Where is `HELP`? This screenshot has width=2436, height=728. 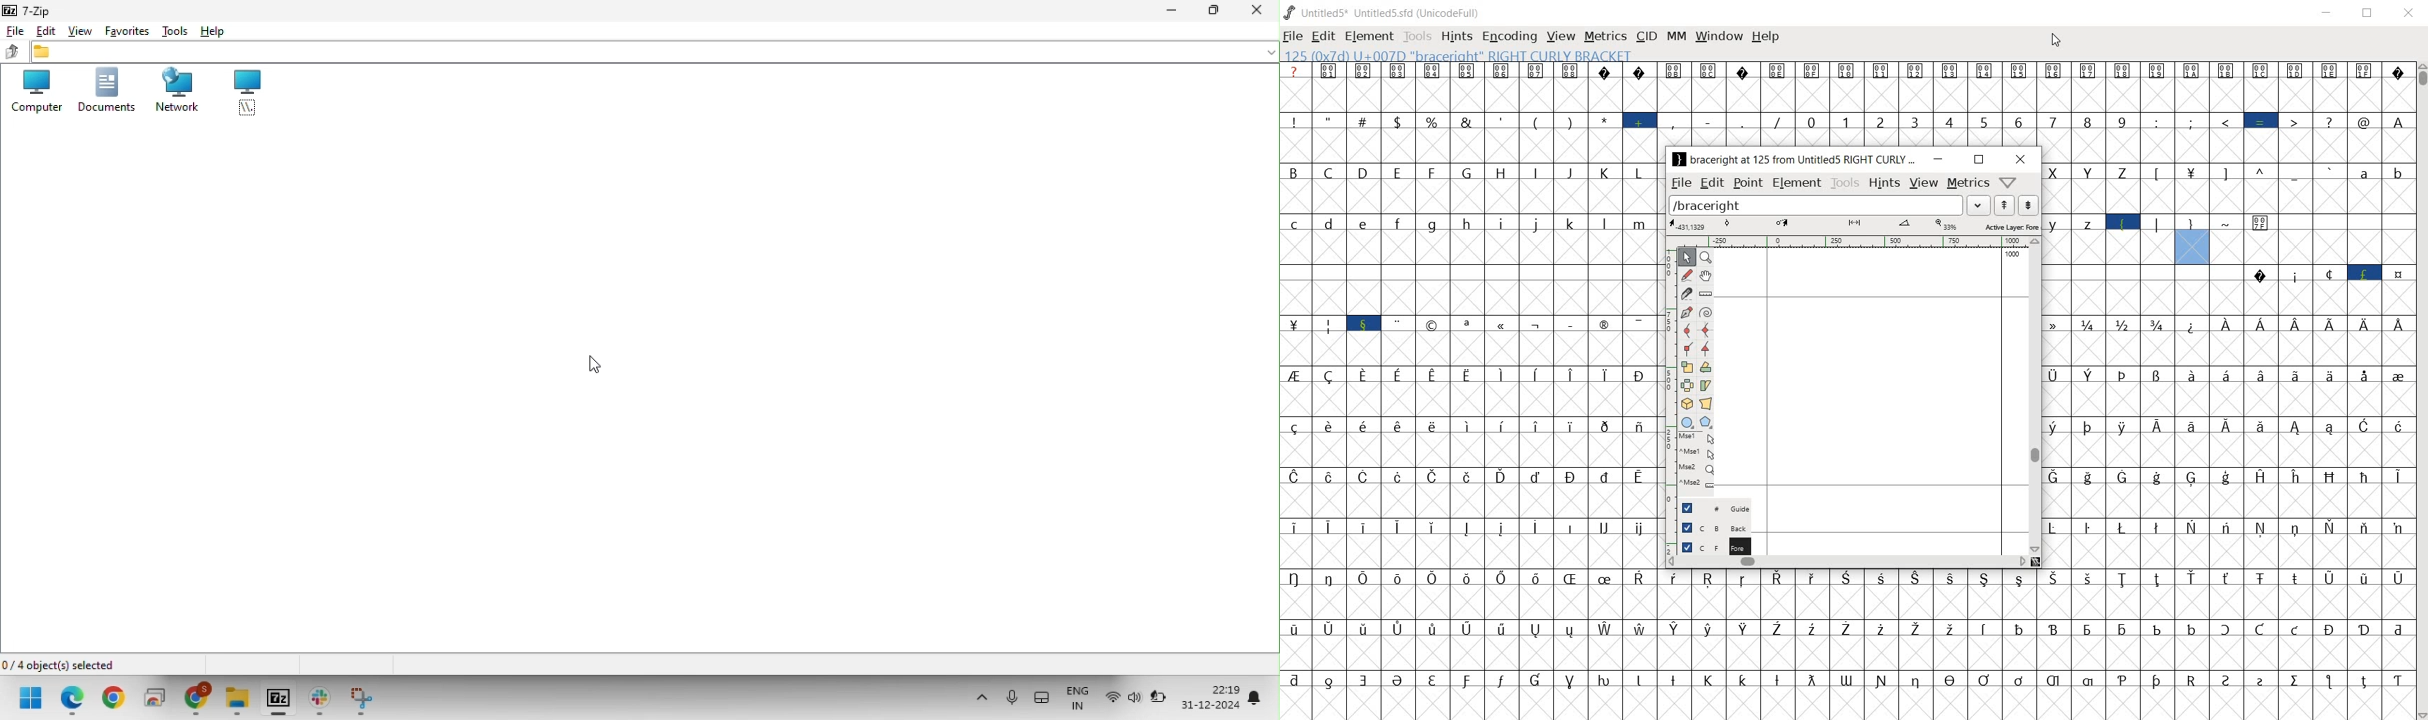 HELP is located at coordinates (1766, 36).